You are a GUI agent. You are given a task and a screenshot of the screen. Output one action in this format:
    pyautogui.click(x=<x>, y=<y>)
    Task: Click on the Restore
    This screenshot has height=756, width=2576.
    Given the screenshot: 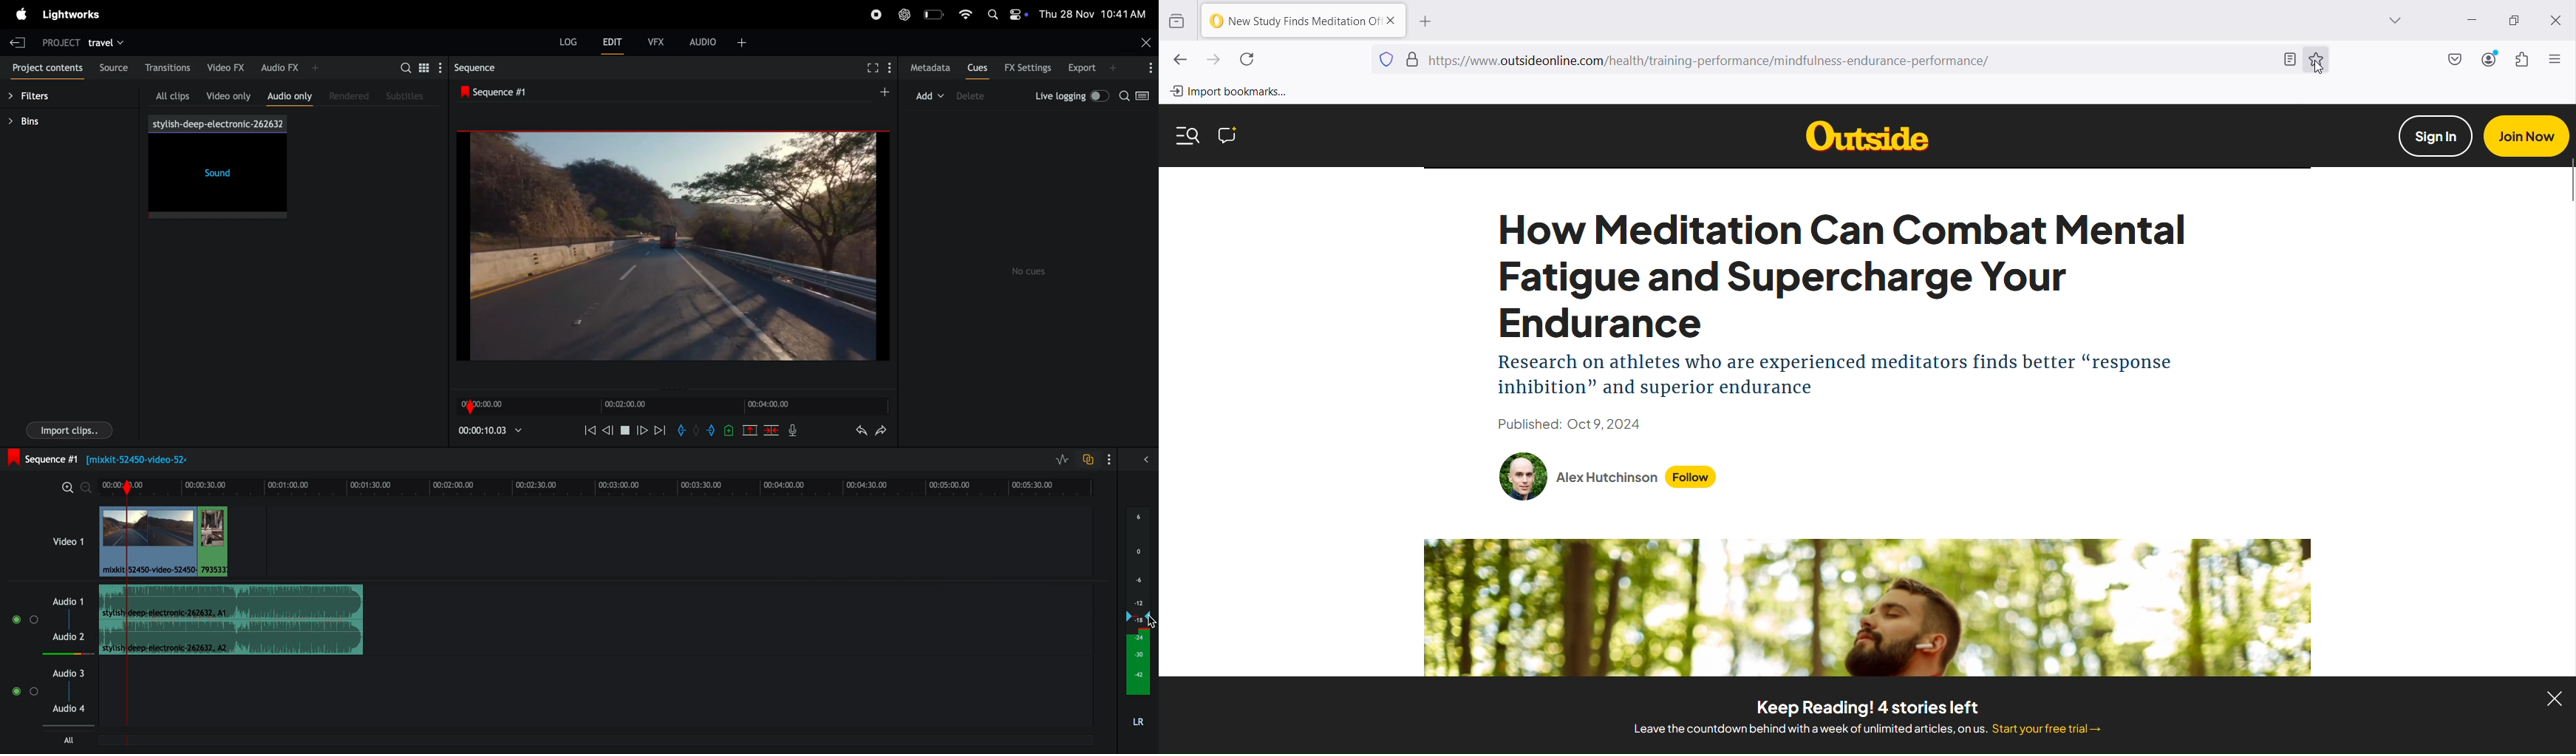 What is the action you would take?
    pyautogui.click(x=2515, y=22)
    